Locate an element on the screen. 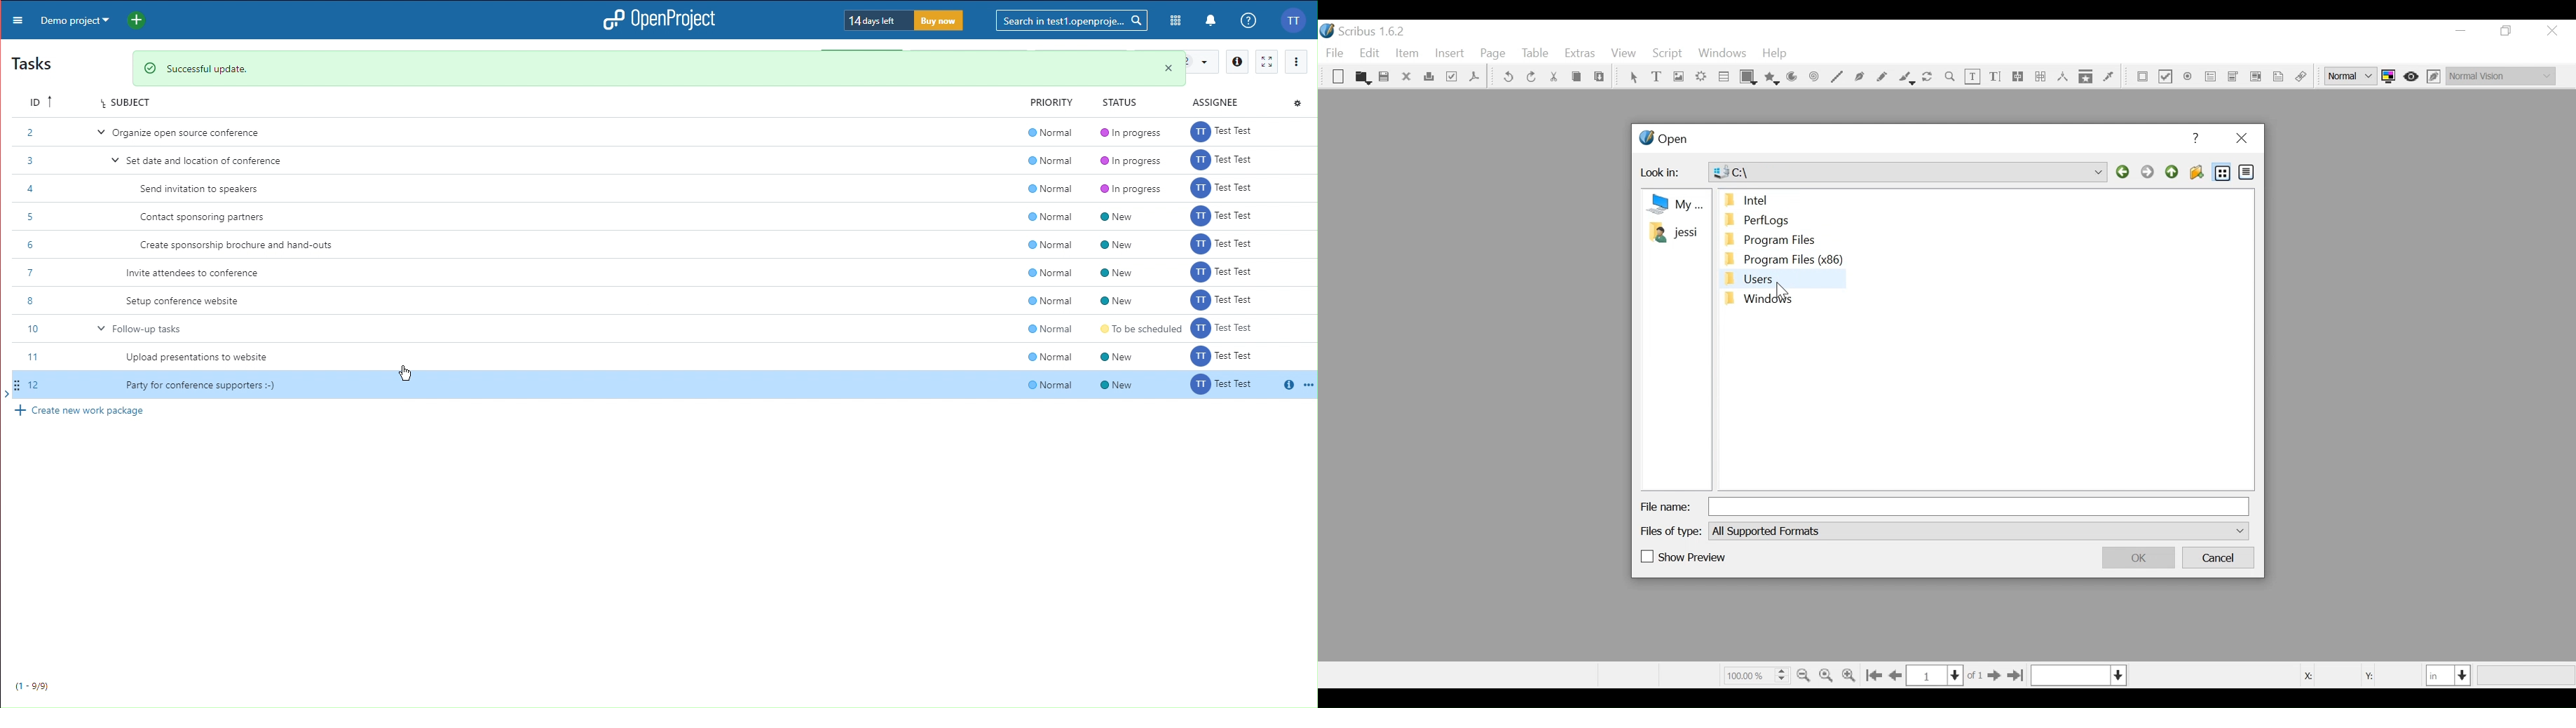 Image resolution: width=2576 pixels, height=728 pixels. Restore is located at coordinates (2508, 31).